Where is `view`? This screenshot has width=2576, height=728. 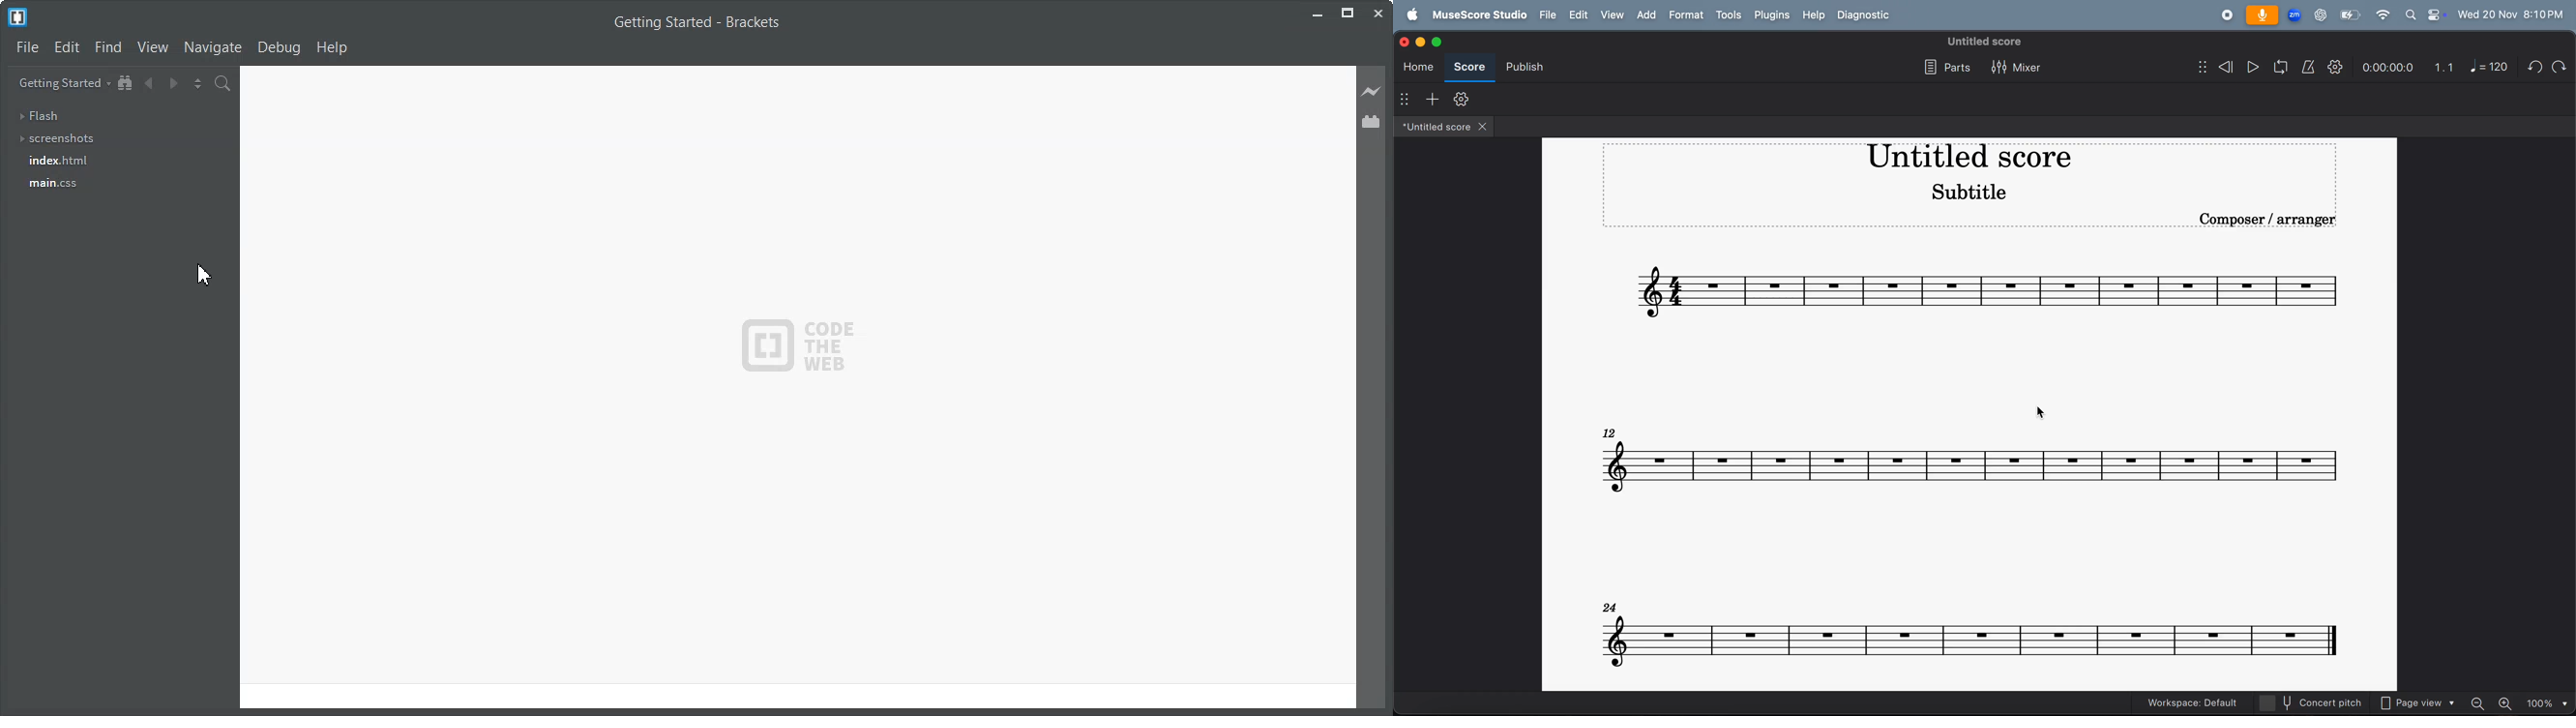 view is located at coordinates (1612, 15).